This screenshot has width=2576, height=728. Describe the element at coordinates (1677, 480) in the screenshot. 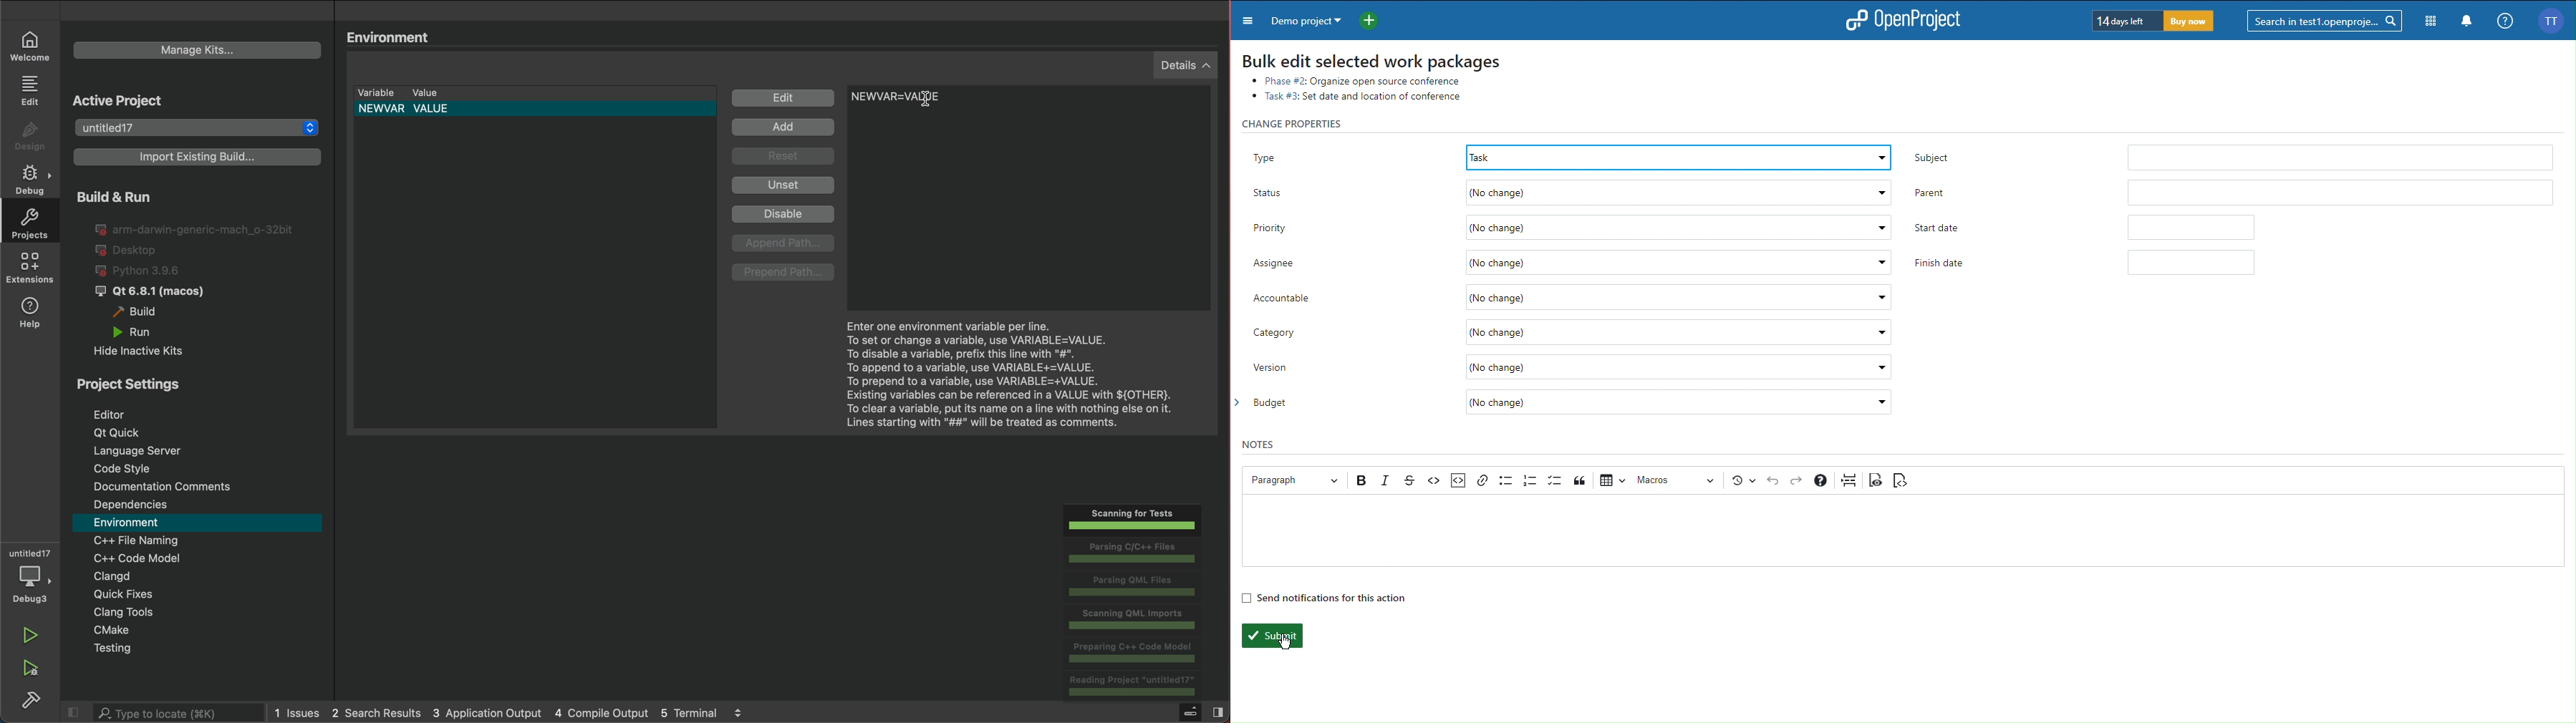

I see `Macros` at that location.